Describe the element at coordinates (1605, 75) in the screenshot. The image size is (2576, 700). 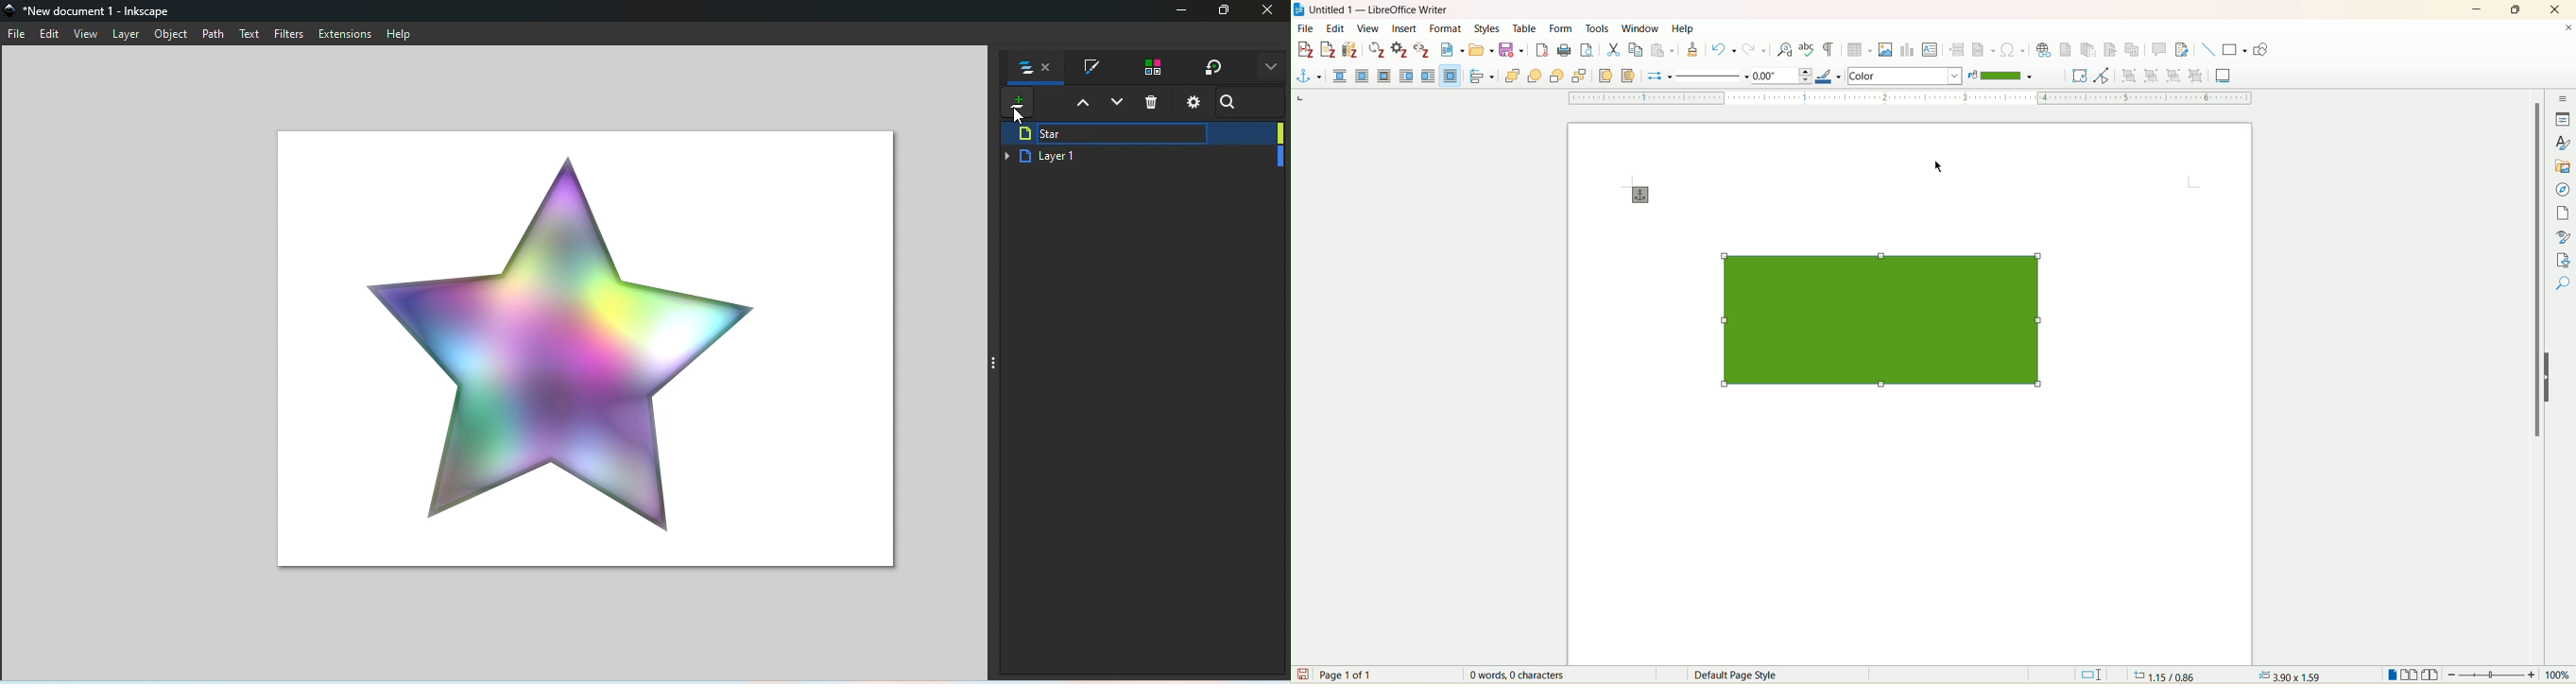
I see `to foreground` at that location.